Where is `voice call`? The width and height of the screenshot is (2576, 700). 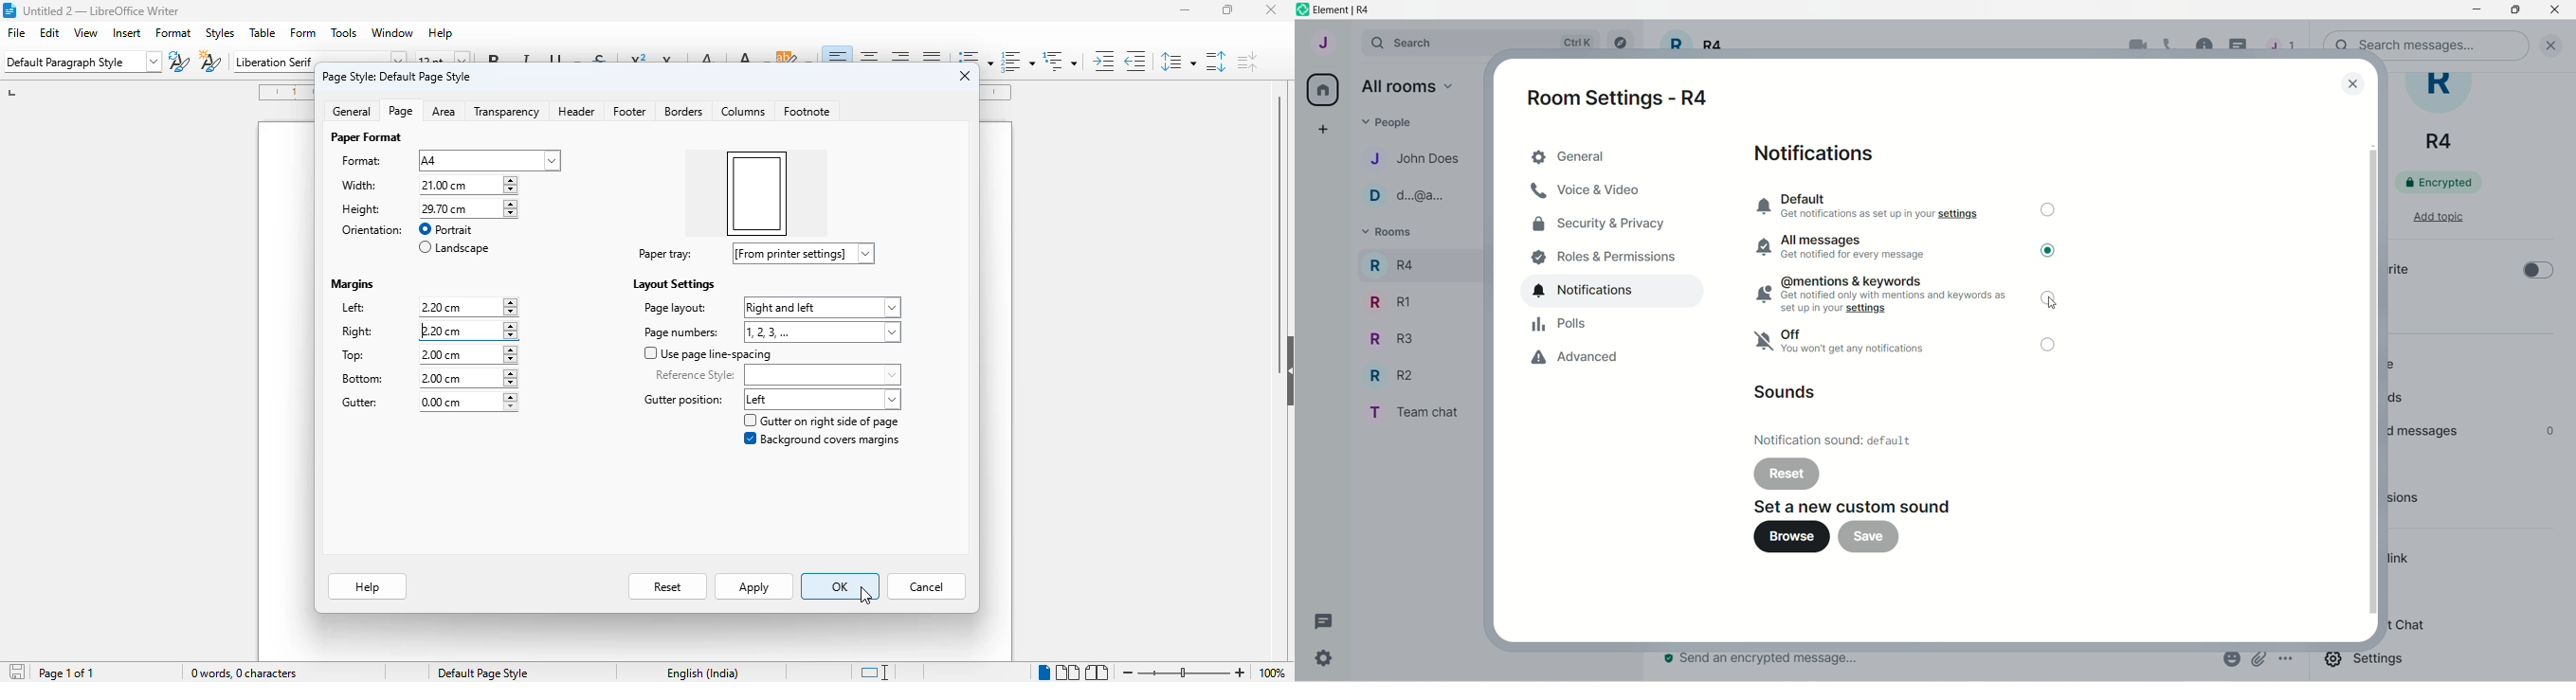 voice call is located at coordinates (2175, 46).